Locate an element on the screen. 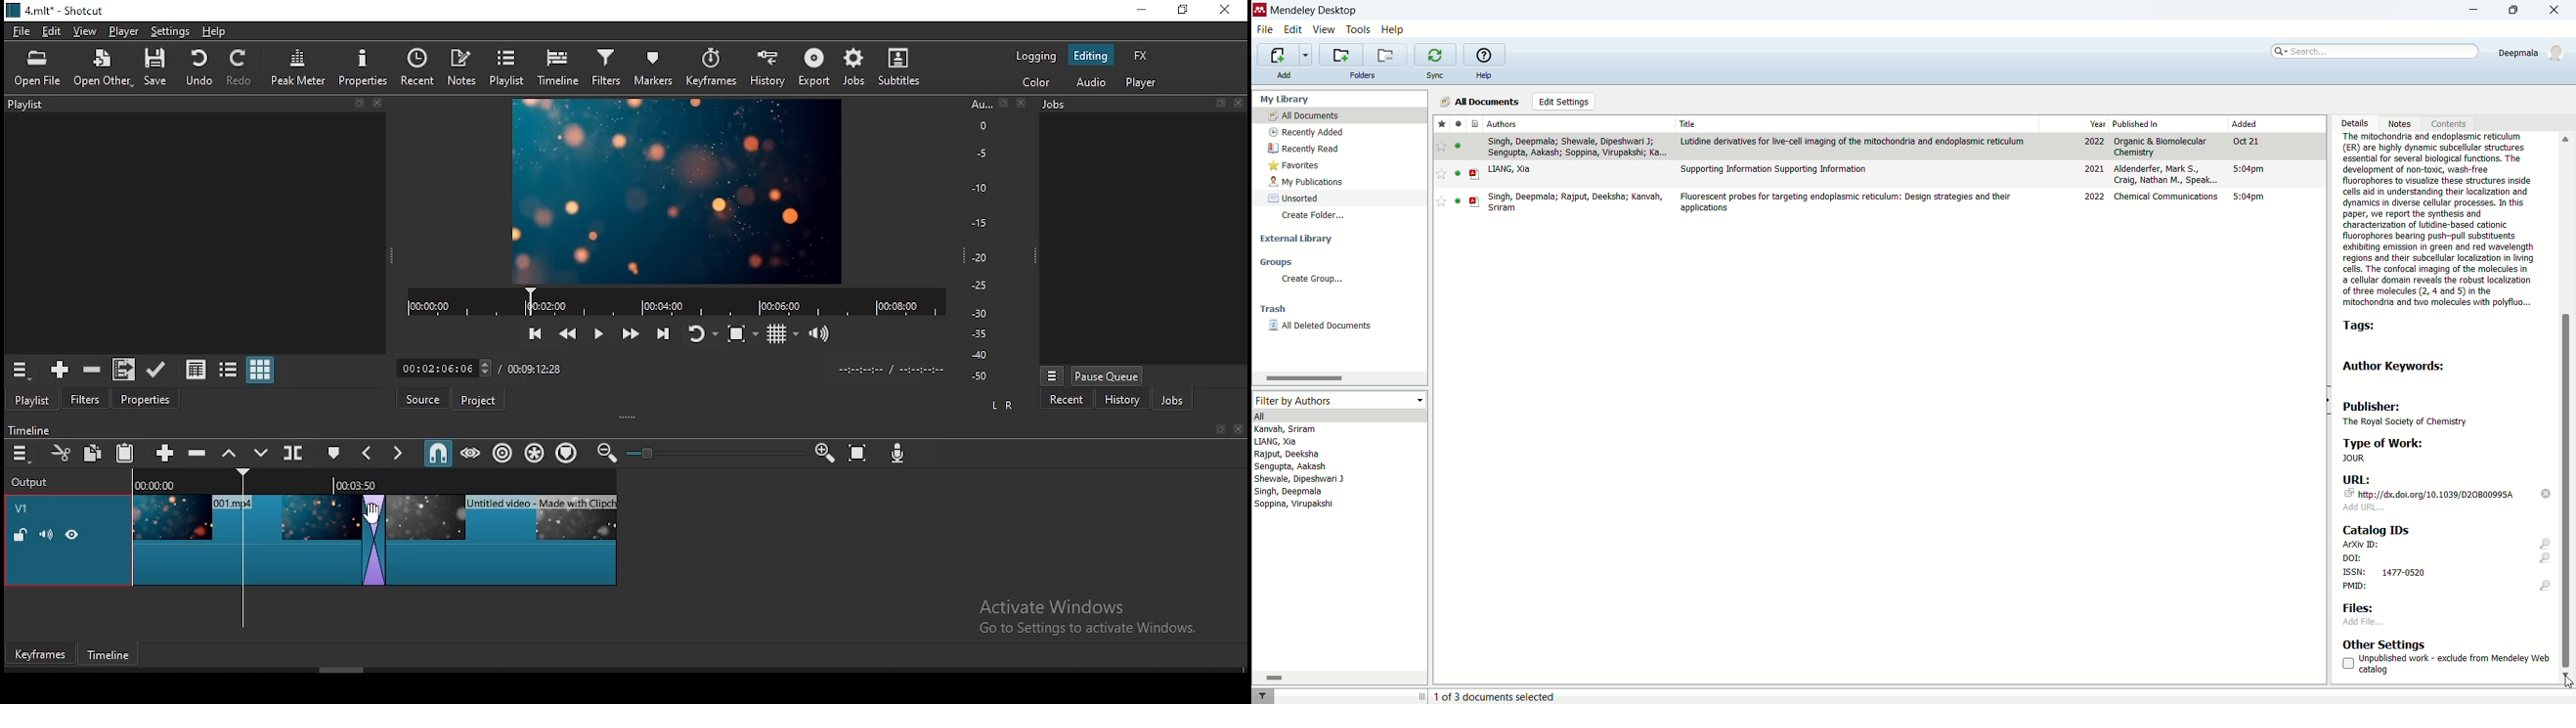 The height and width of the screenshot is (728, 2576). year is located at coordinates (2098, 124).